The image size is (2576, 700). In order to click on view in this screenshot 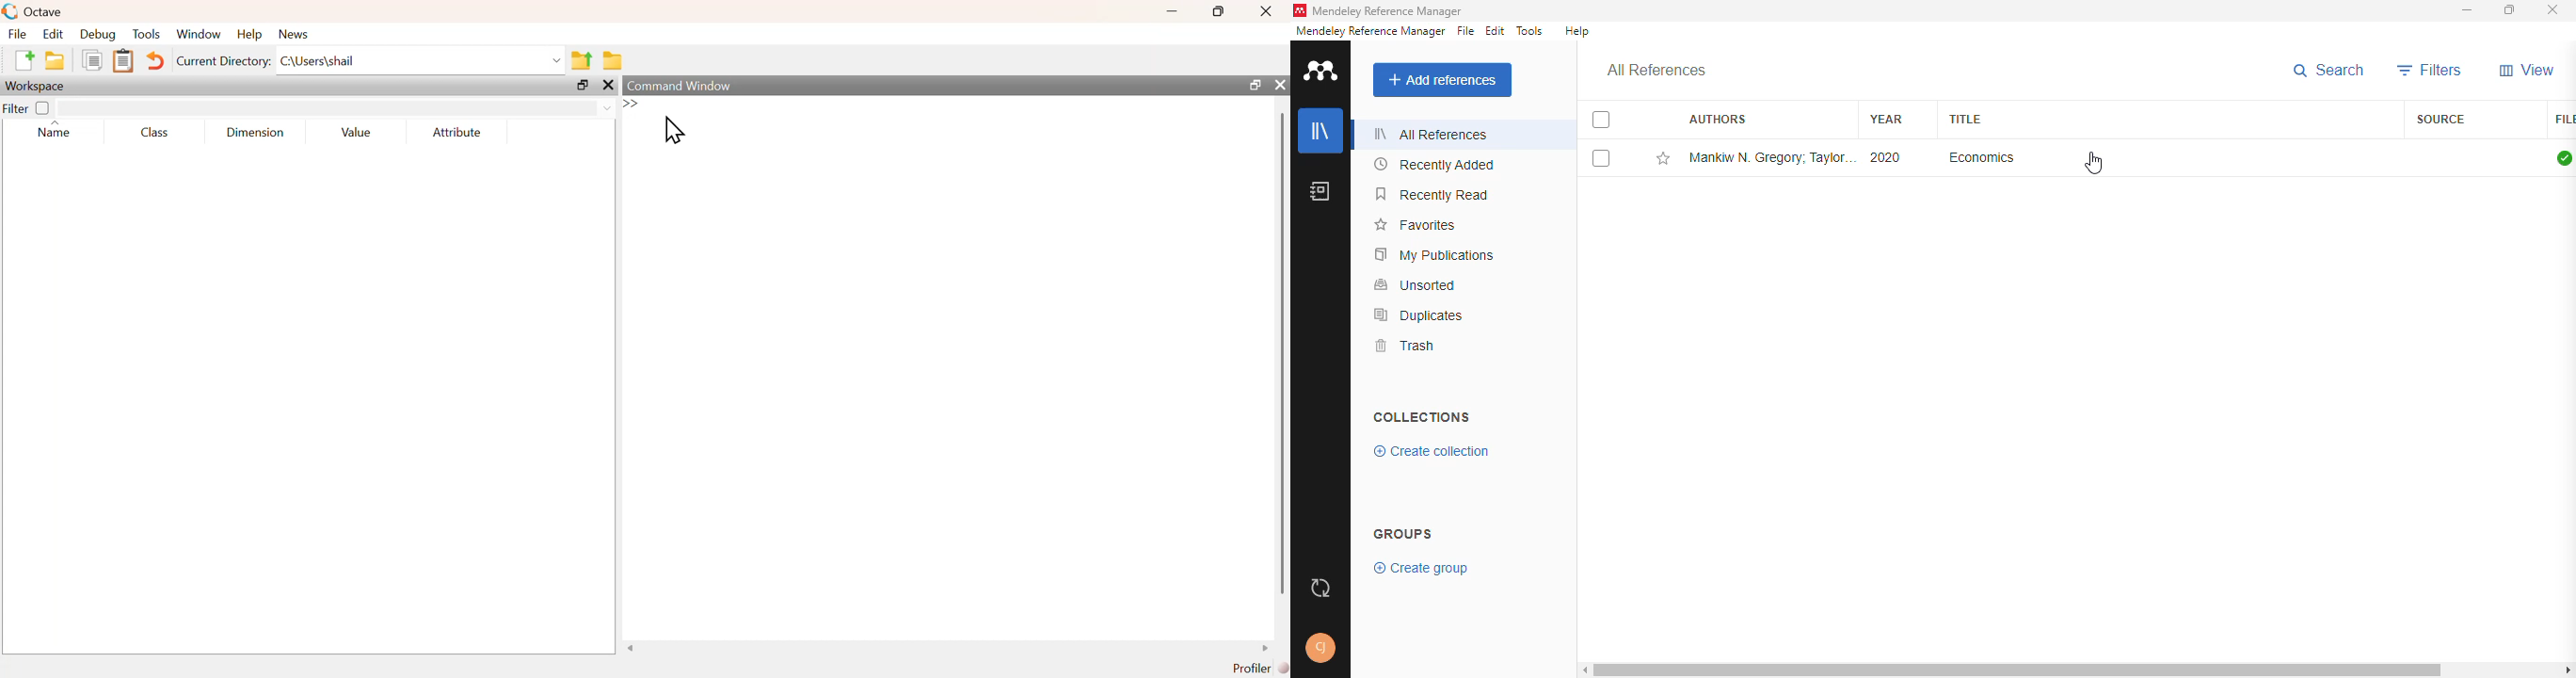, I will do `click(2528, 72)`.